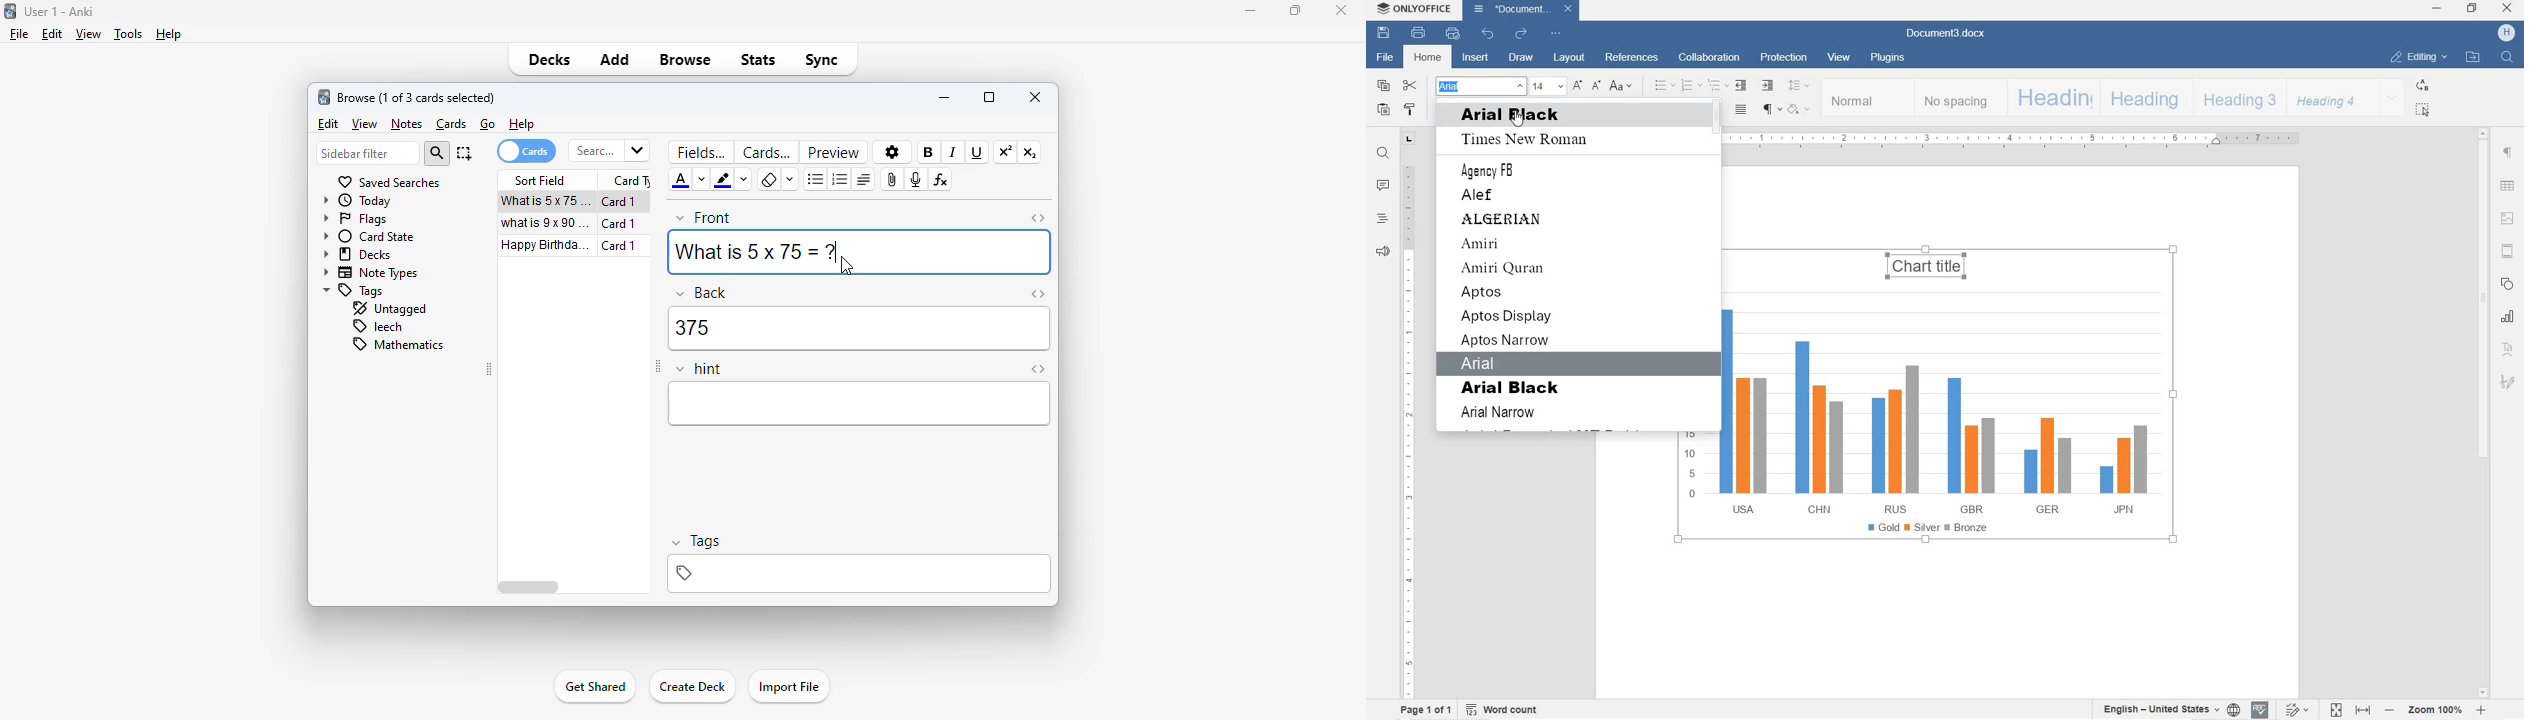 Image resolution: width=2548 pixels, height=728 pixels. What do you see at coordinates (766, 153) in the screenshot?
I see `cards ` at bounding box center [766, 153].